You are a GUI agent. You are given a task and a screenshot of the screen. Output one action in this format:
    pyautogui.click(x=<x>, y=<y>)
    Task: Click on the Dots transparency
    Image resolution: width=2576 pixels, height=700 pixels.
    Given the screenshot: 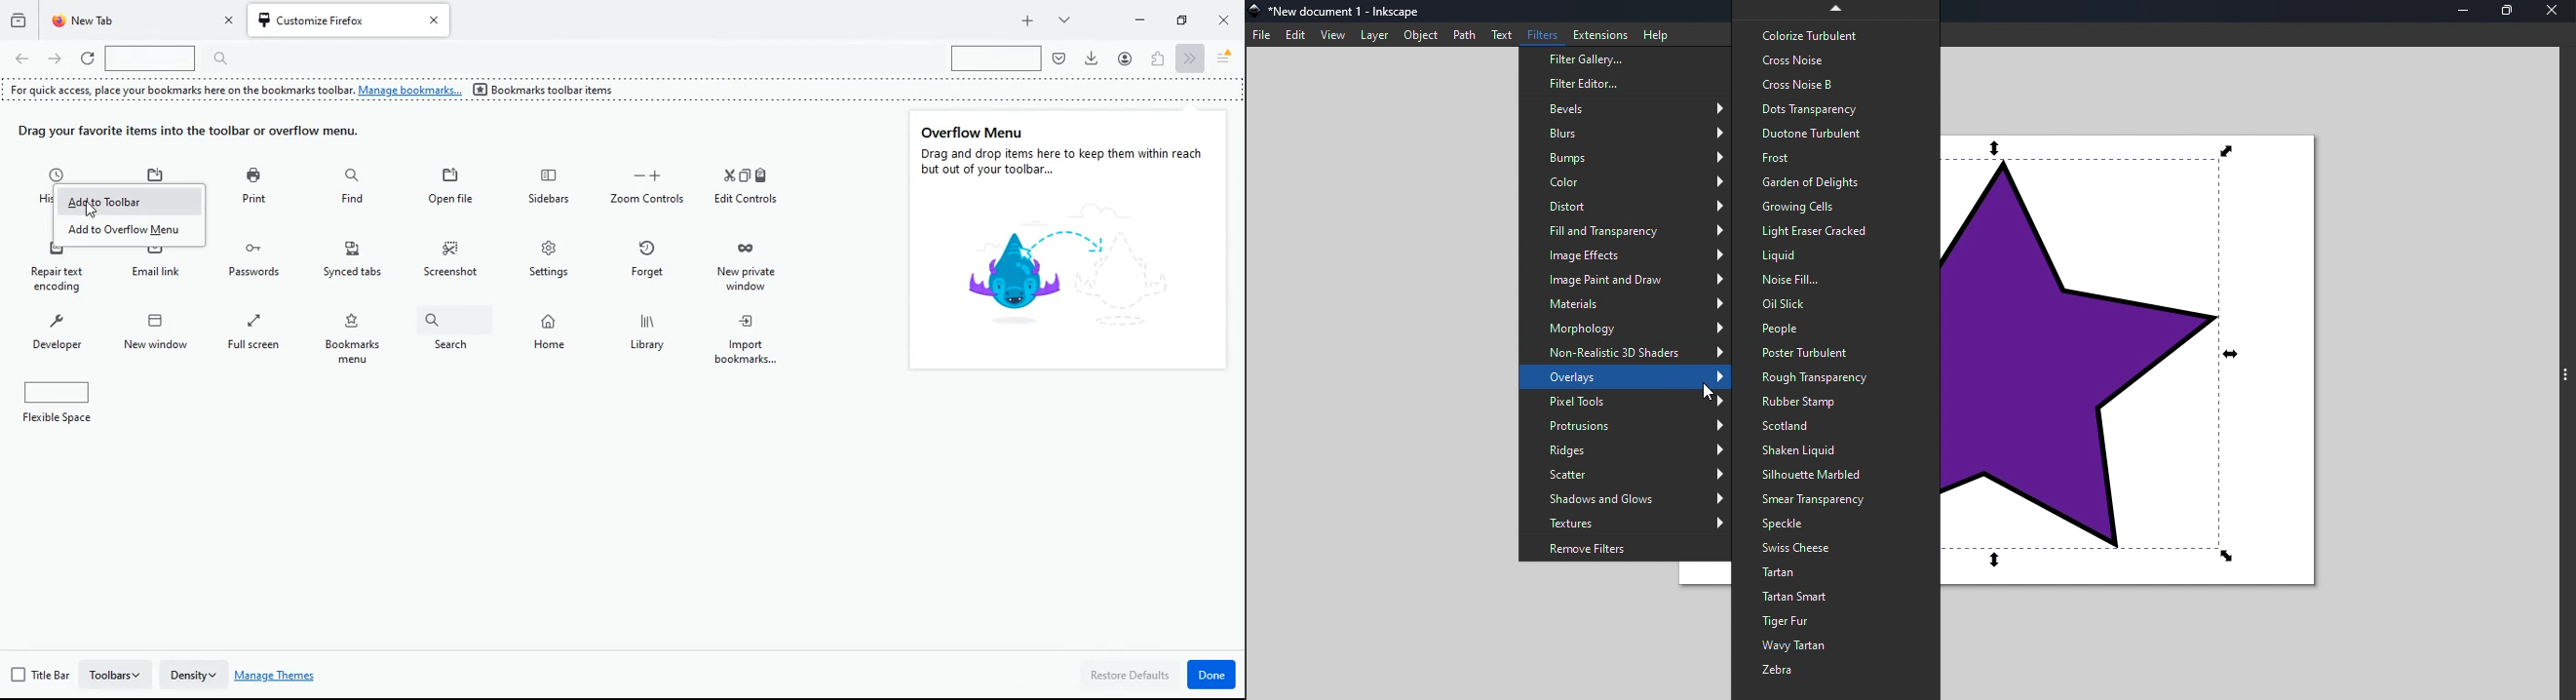 What is the action you would take?
    pyautogui.click(x=1833, y=108)
    